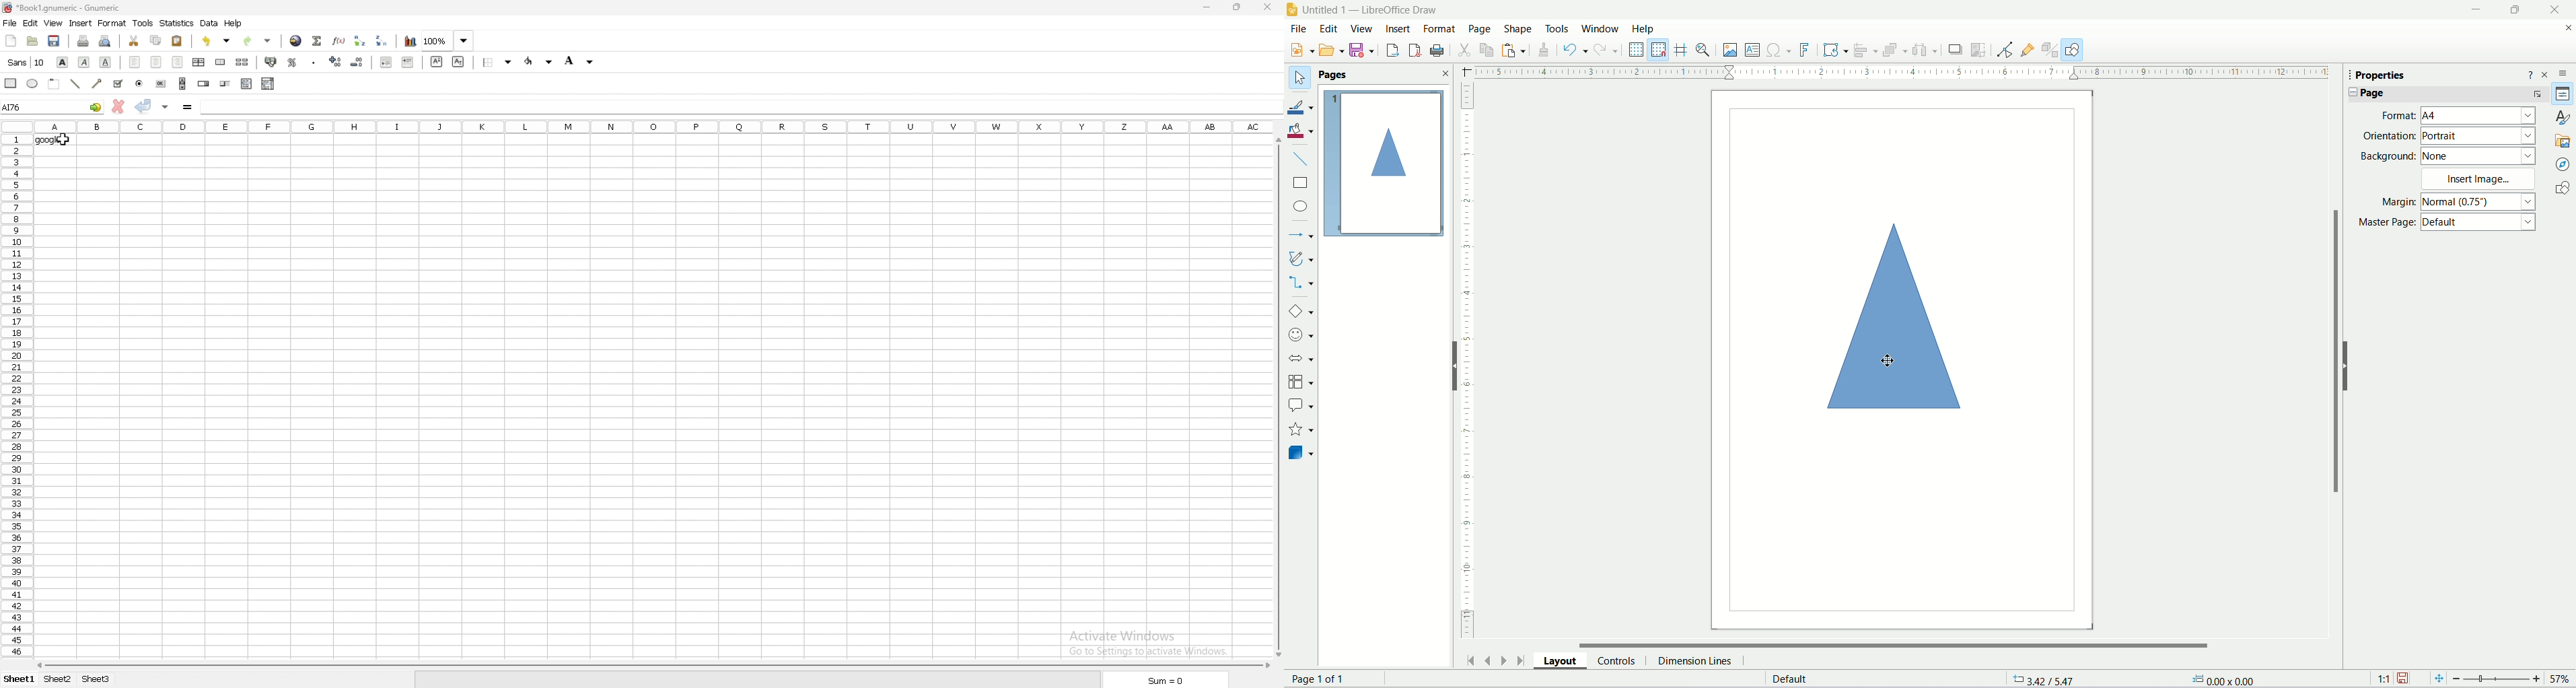 This screenshot has height=700, width=2576. Describe the element at coordinates (1865, 48) in the screenshot. I see `Align objects` at that location.